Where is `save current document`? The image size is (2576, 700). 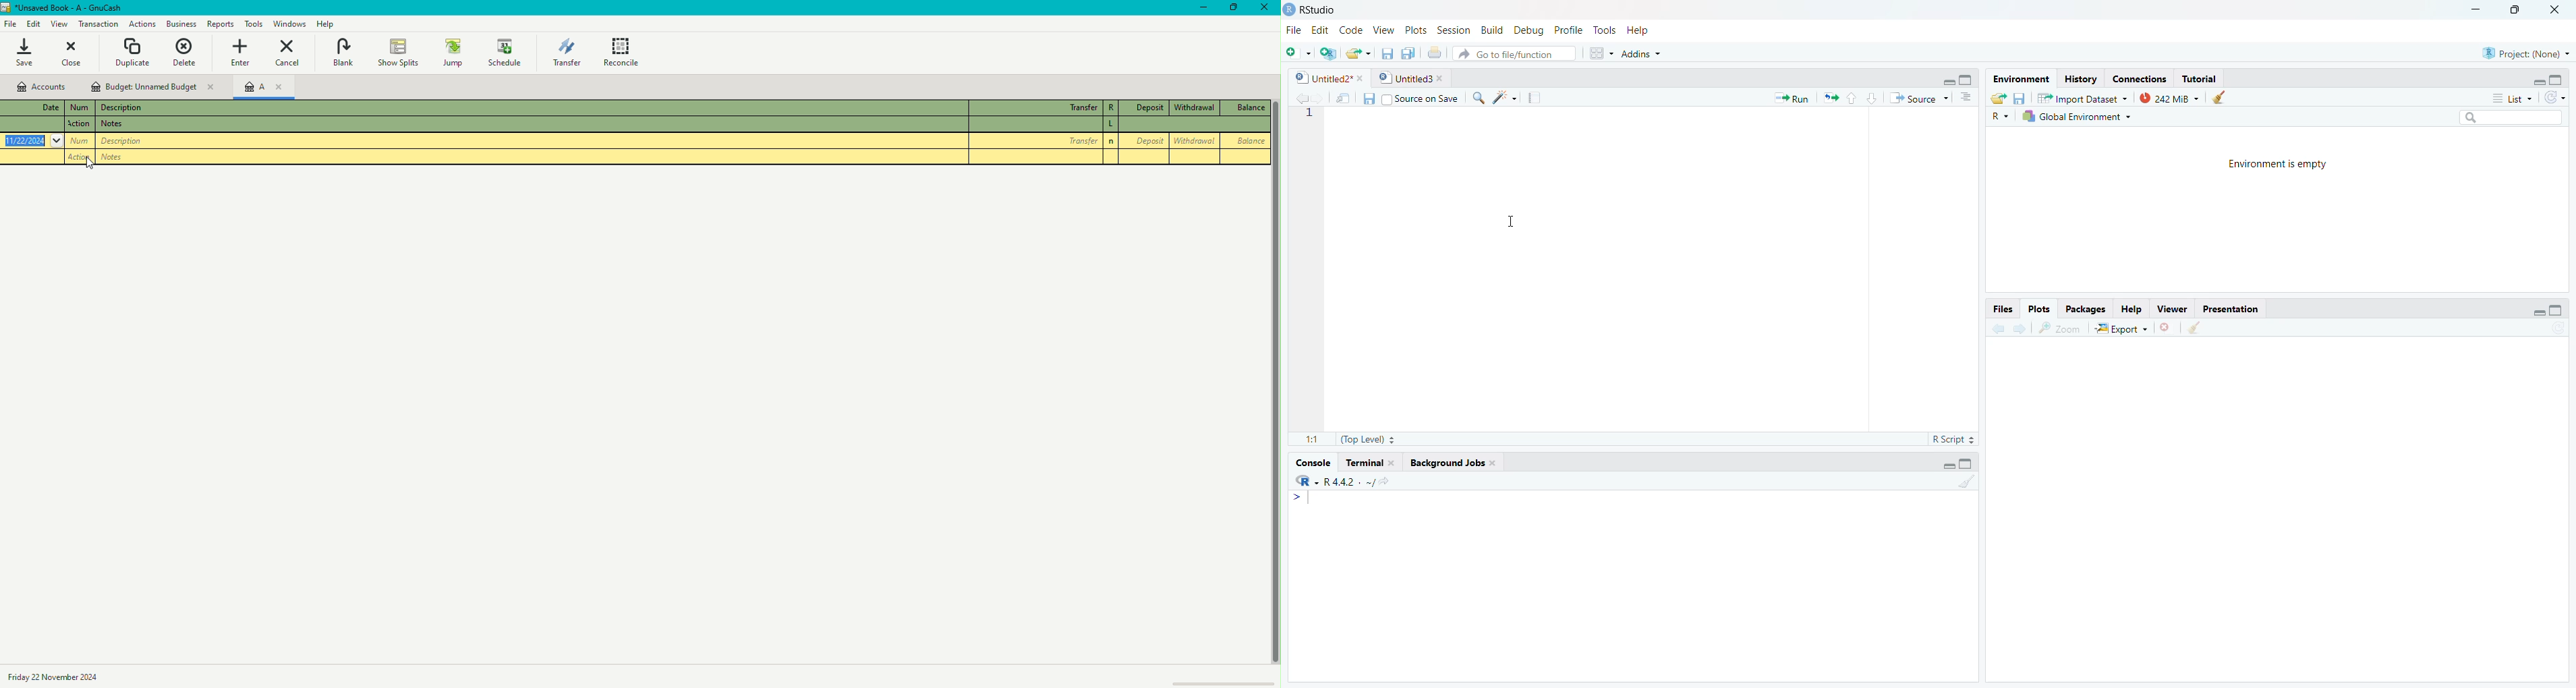 save current document is located at coordinates (1385, 53).